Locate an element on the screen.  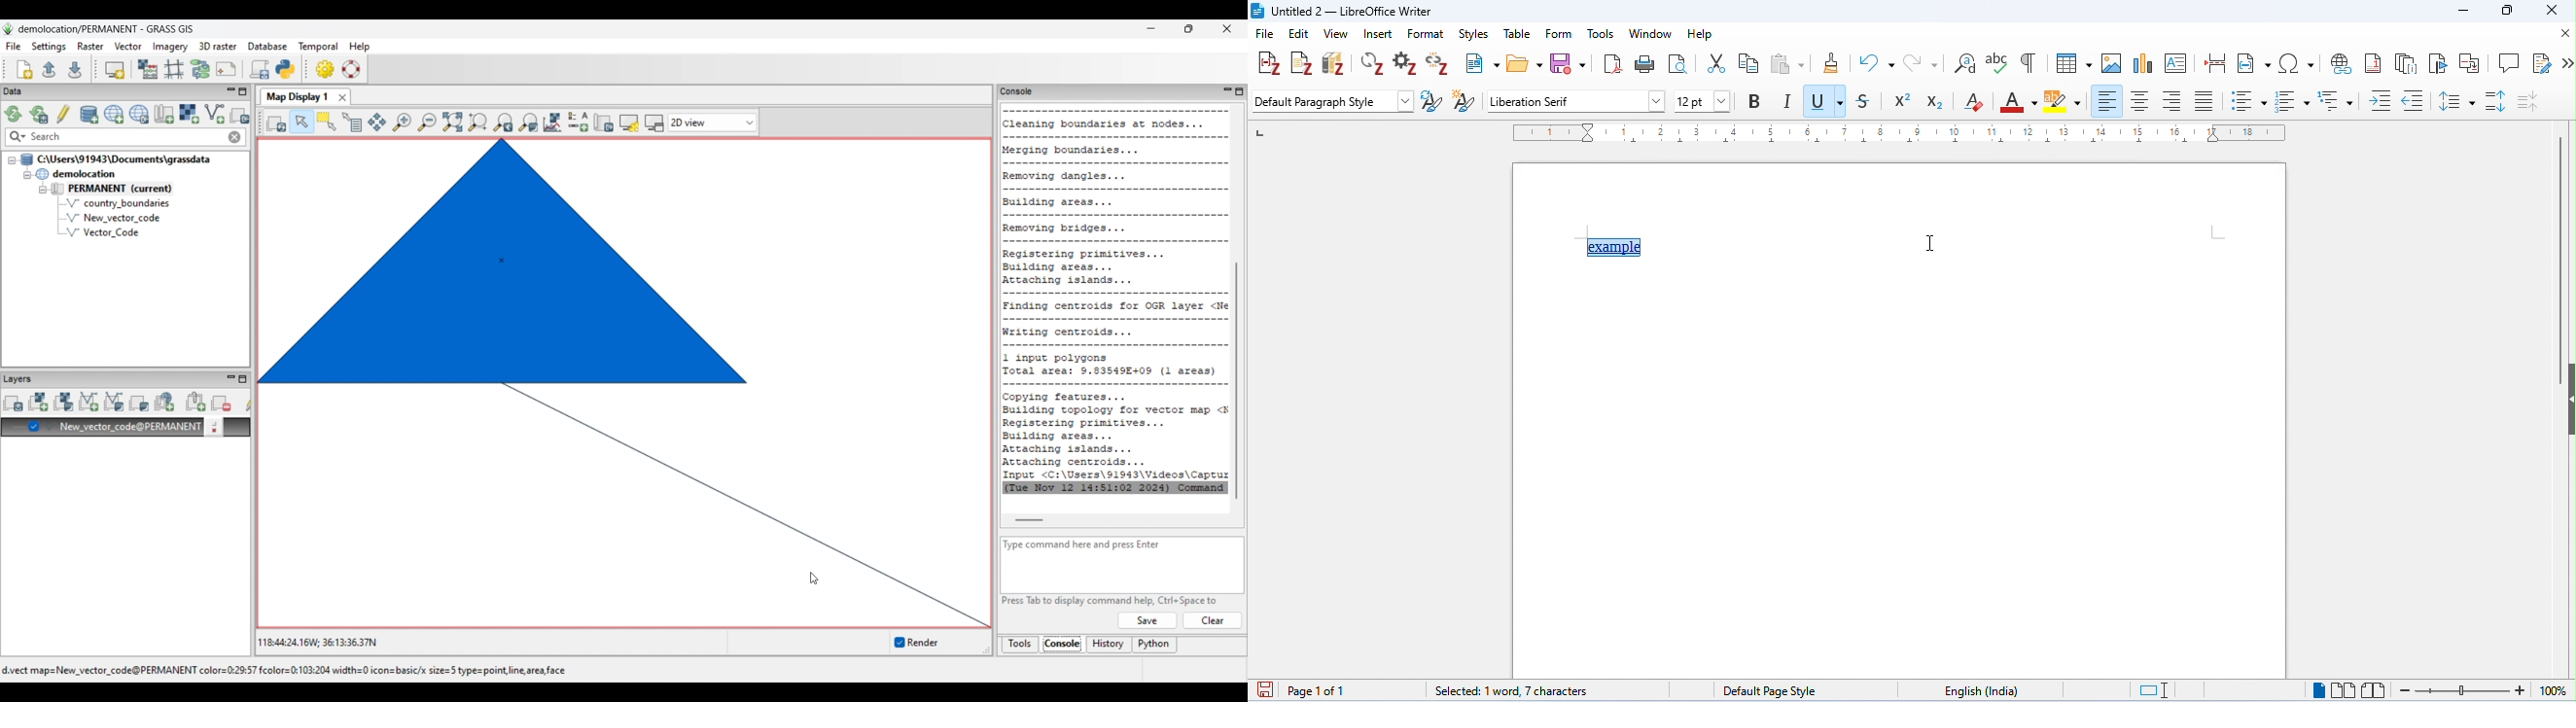
form is located at coordinates (1560, 33).